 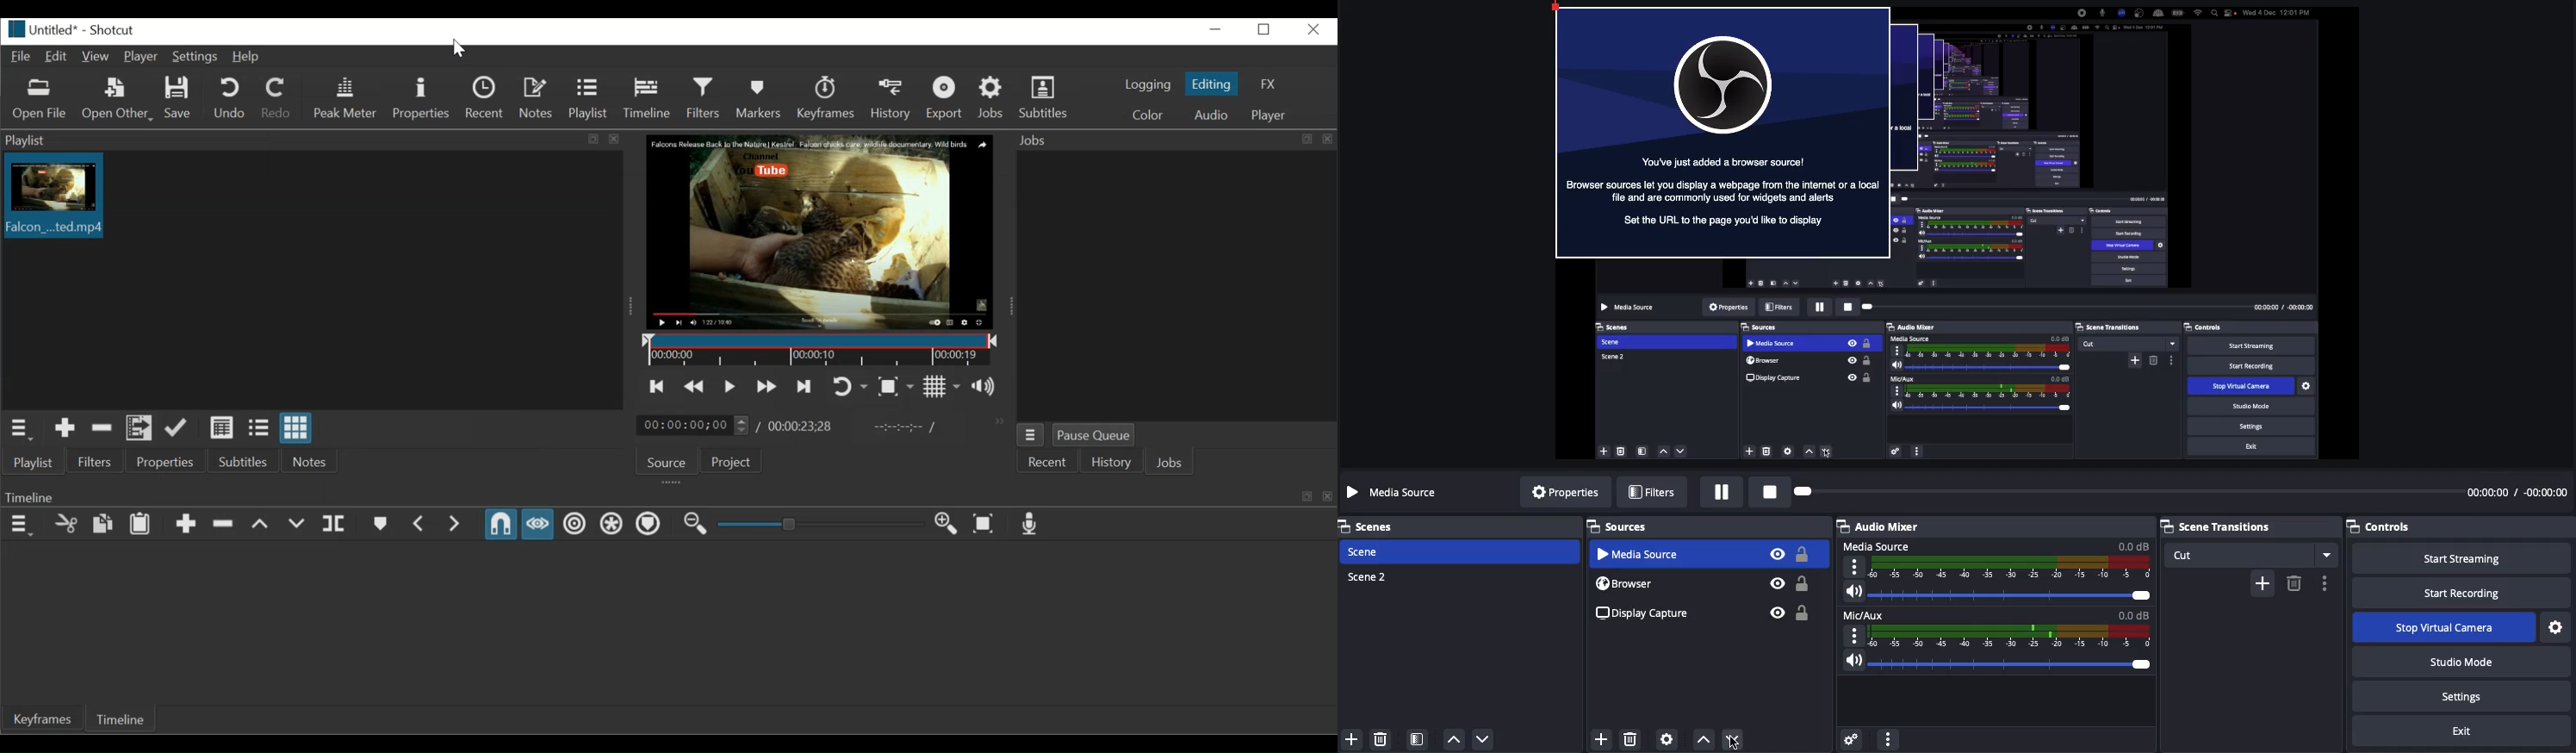 I want to click on Subtitles, so click(x=1051, y=100).